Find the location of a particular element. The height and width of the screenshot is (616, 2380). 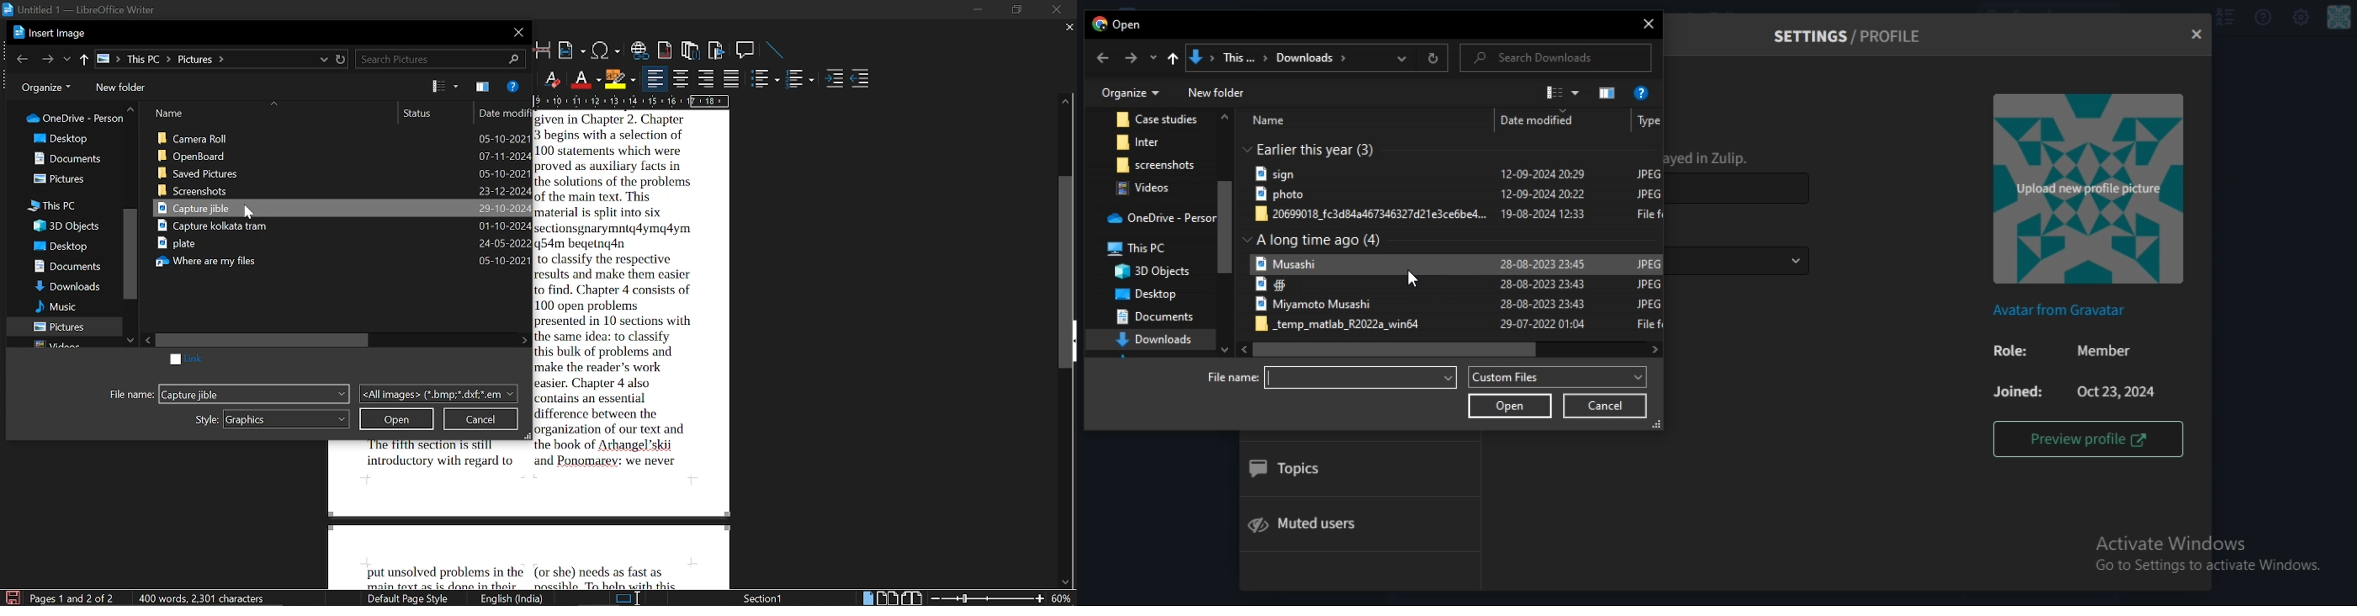

dropdown is located at coordinates (1316, 87).